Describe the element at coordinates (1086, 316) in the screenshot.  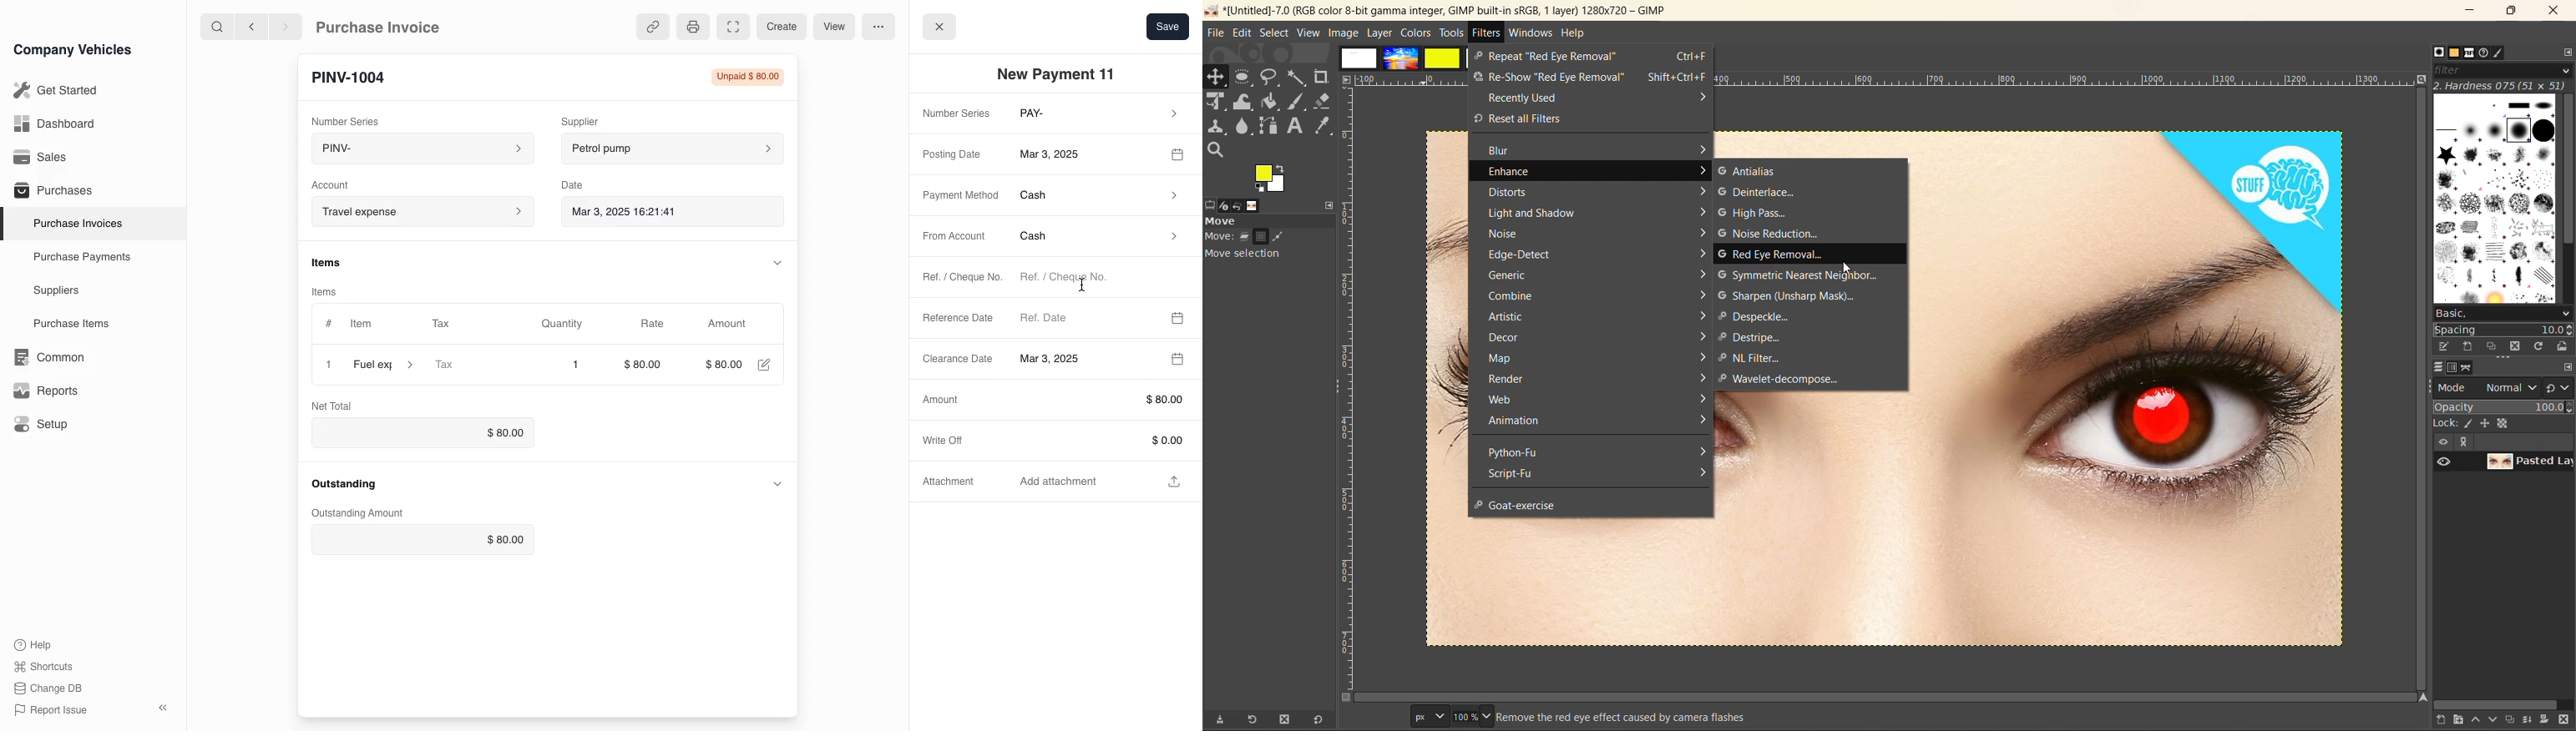
I see `ref date` at that location.